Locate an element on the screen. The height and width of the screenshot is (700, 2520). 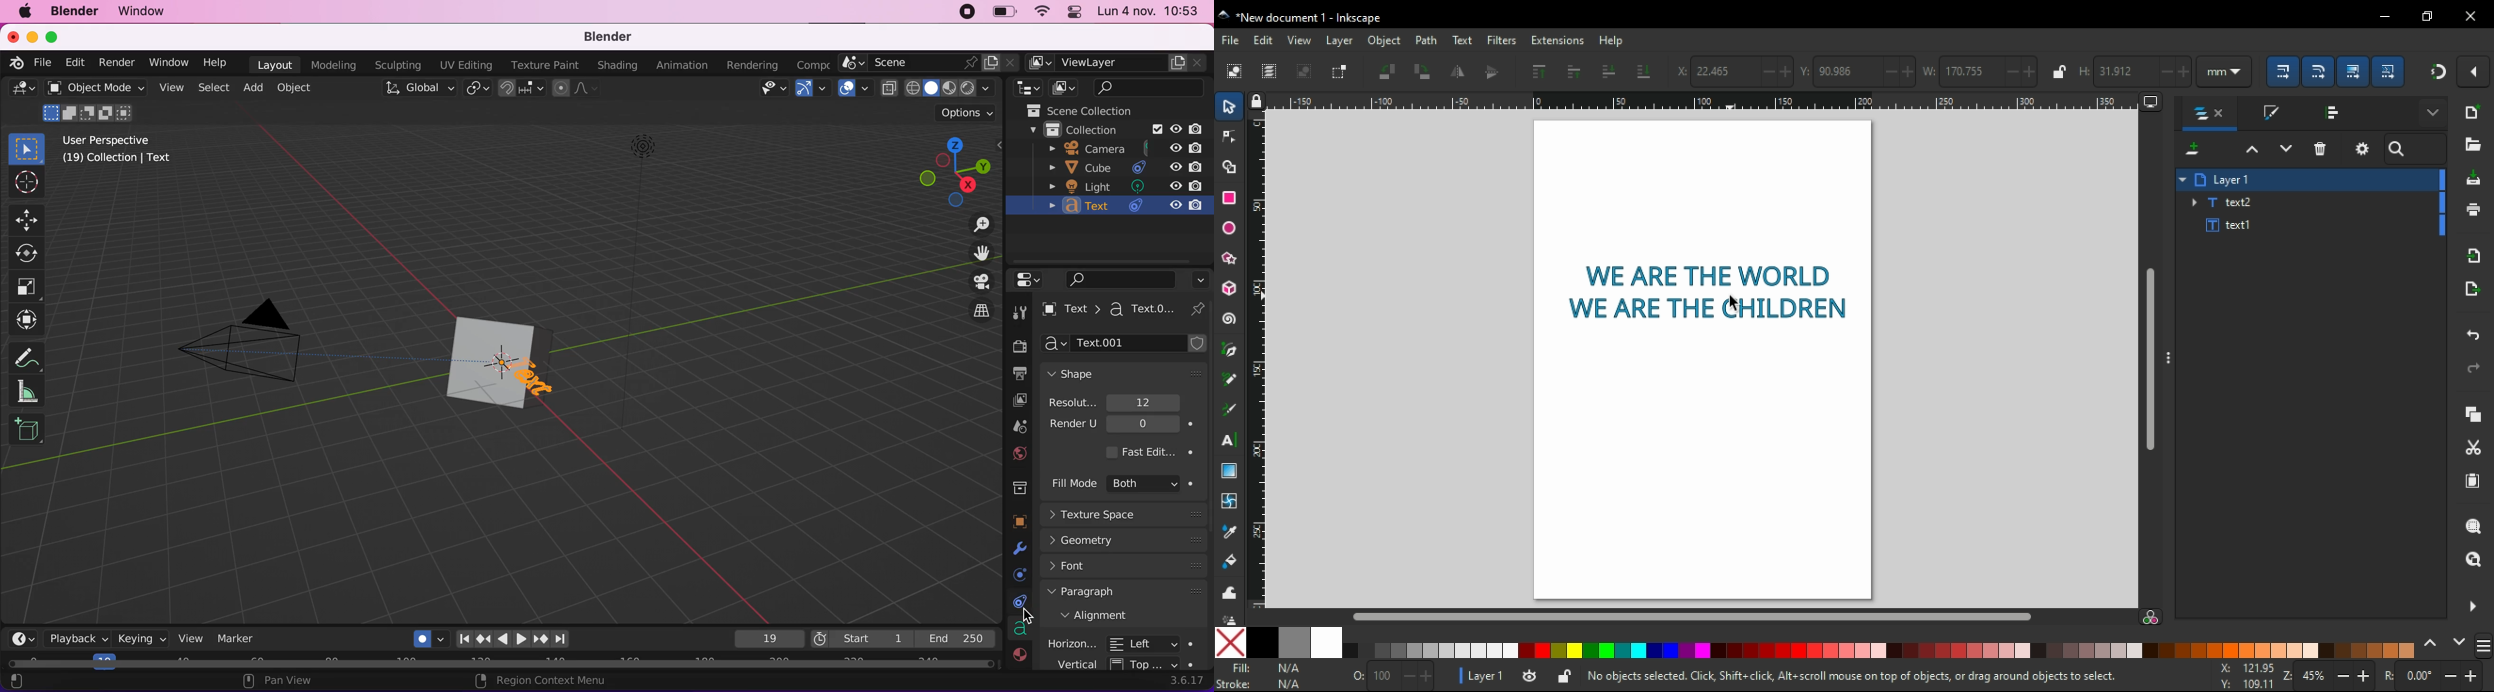
move gradients along with the objects is located at coordinates (2355, 71).